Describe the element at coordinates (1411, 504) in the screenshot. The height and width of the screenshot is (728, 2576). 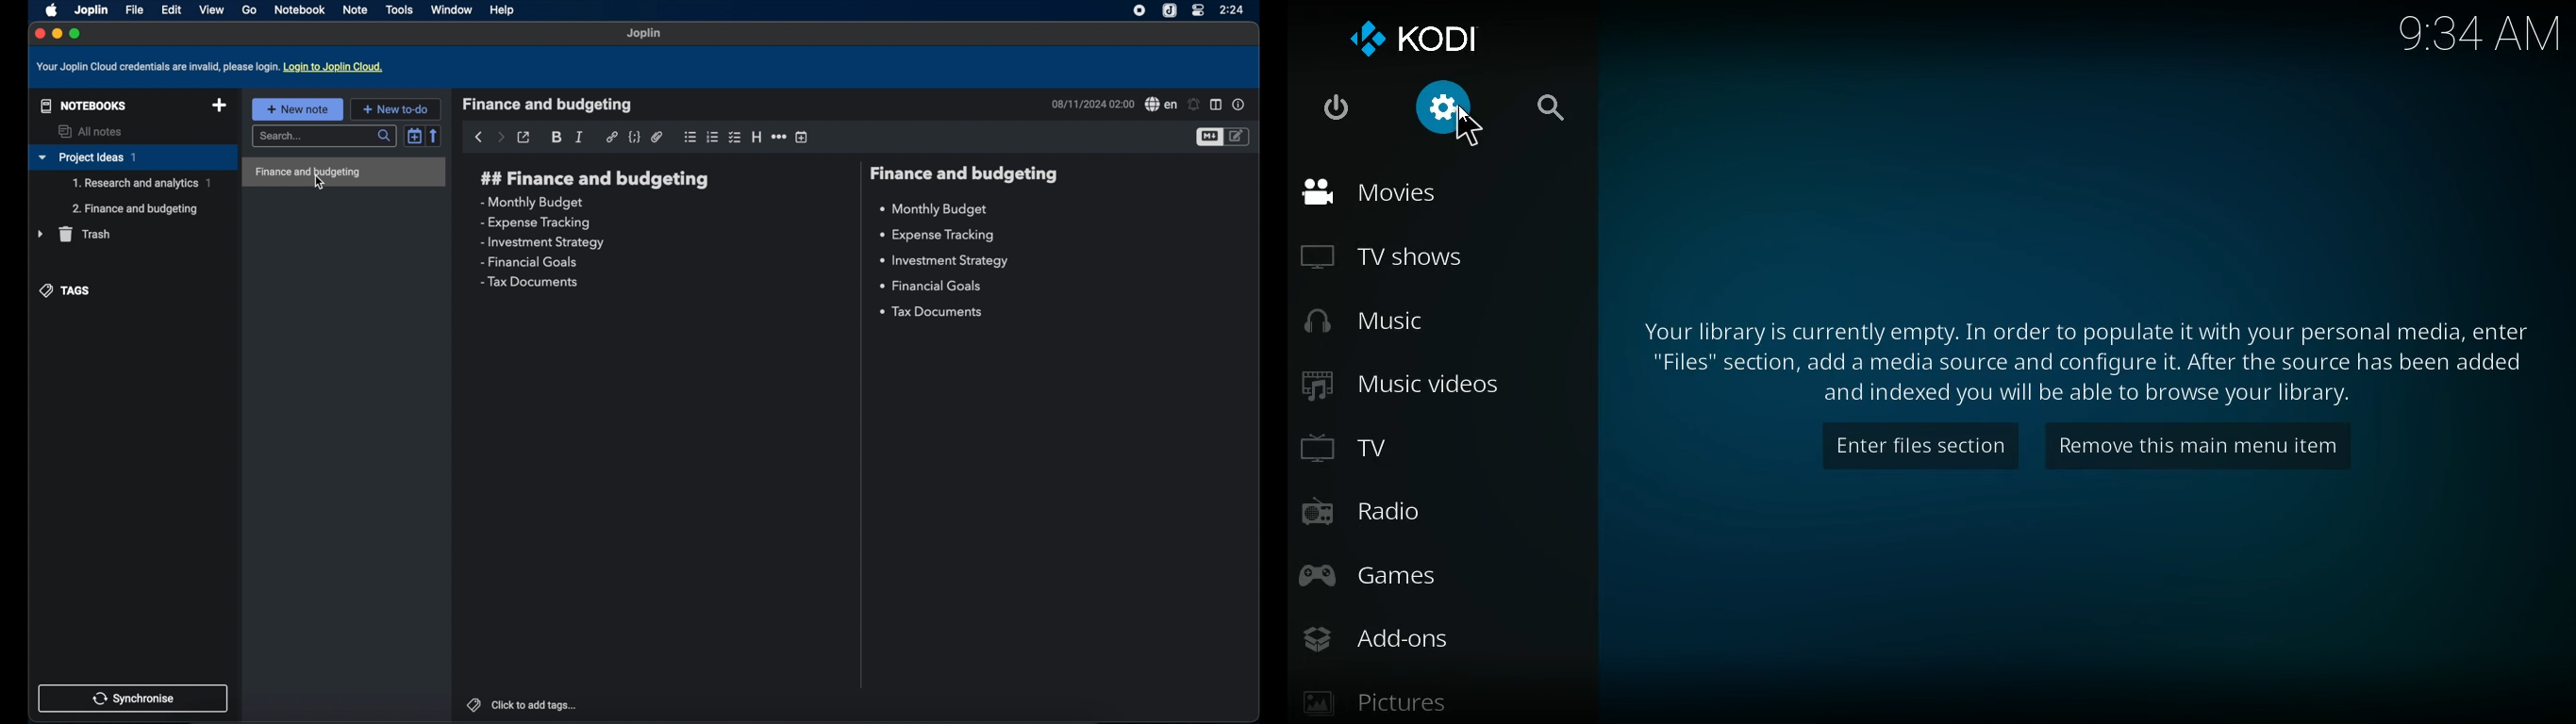
I see `radio` at that location.